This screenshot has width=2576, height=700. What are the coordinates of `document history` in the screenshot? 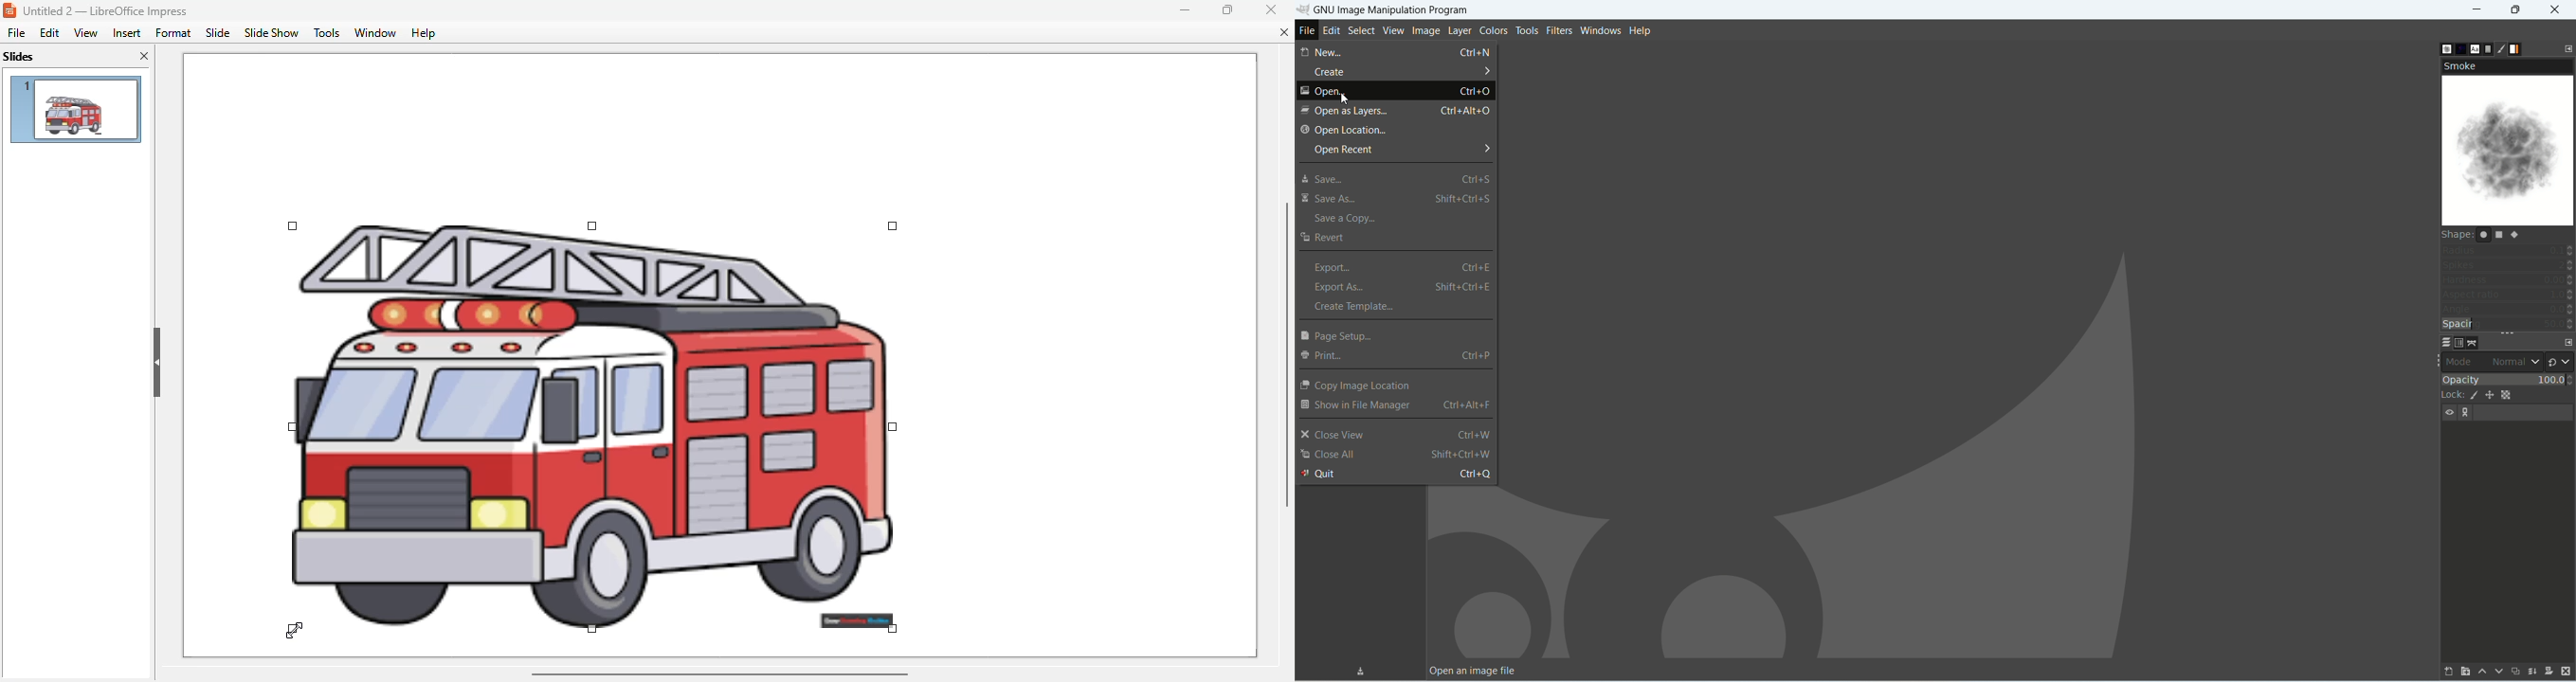 It's located at (2488, 49).